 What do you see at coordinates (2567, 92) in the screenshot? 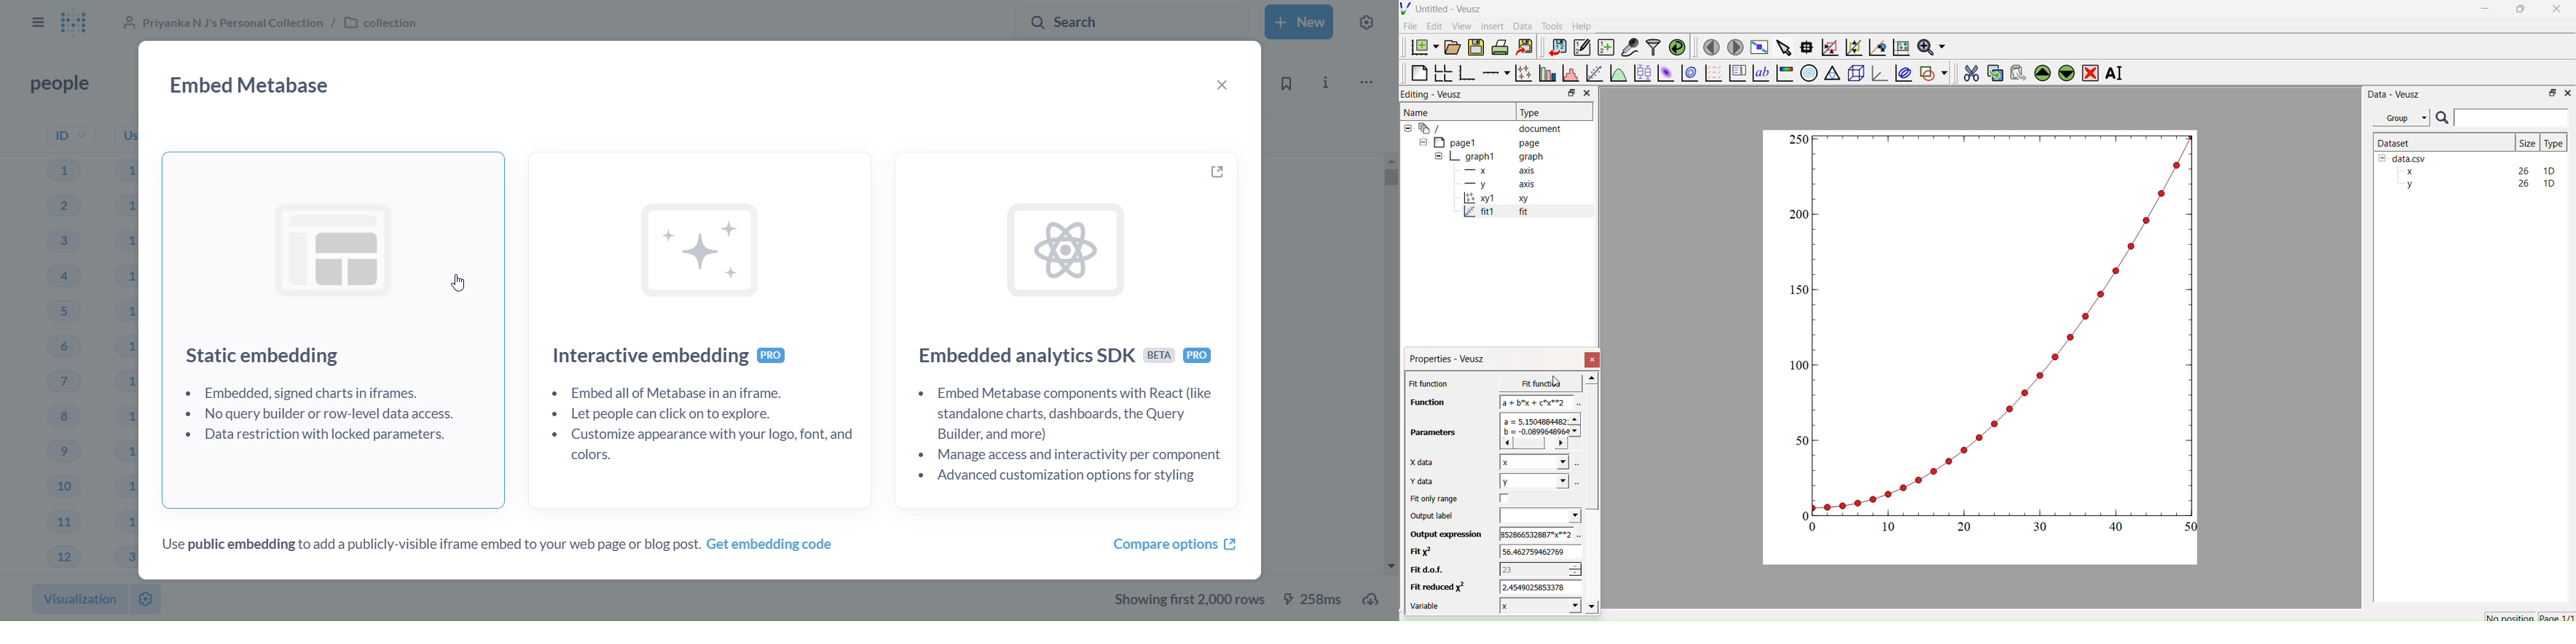
I see `Close` at bounding box center [2567, 92].